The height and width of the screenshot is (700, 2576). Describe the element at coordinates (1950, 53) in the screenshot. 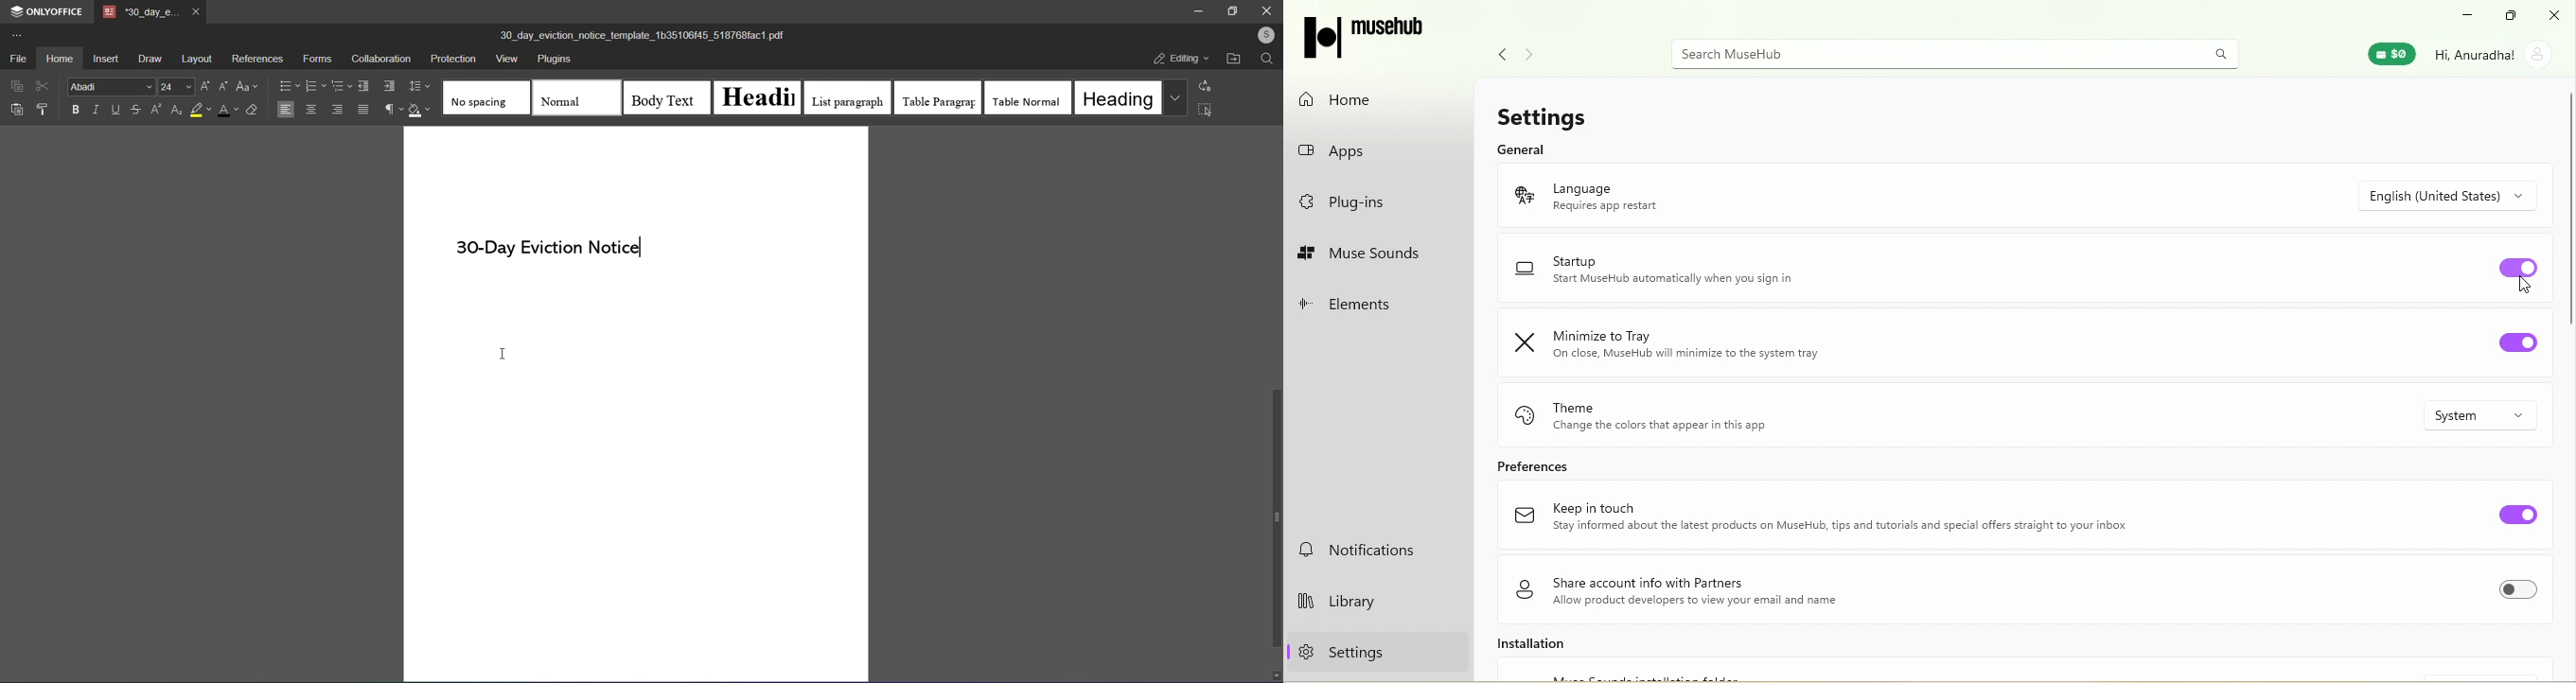

I see `search bar` at that location.